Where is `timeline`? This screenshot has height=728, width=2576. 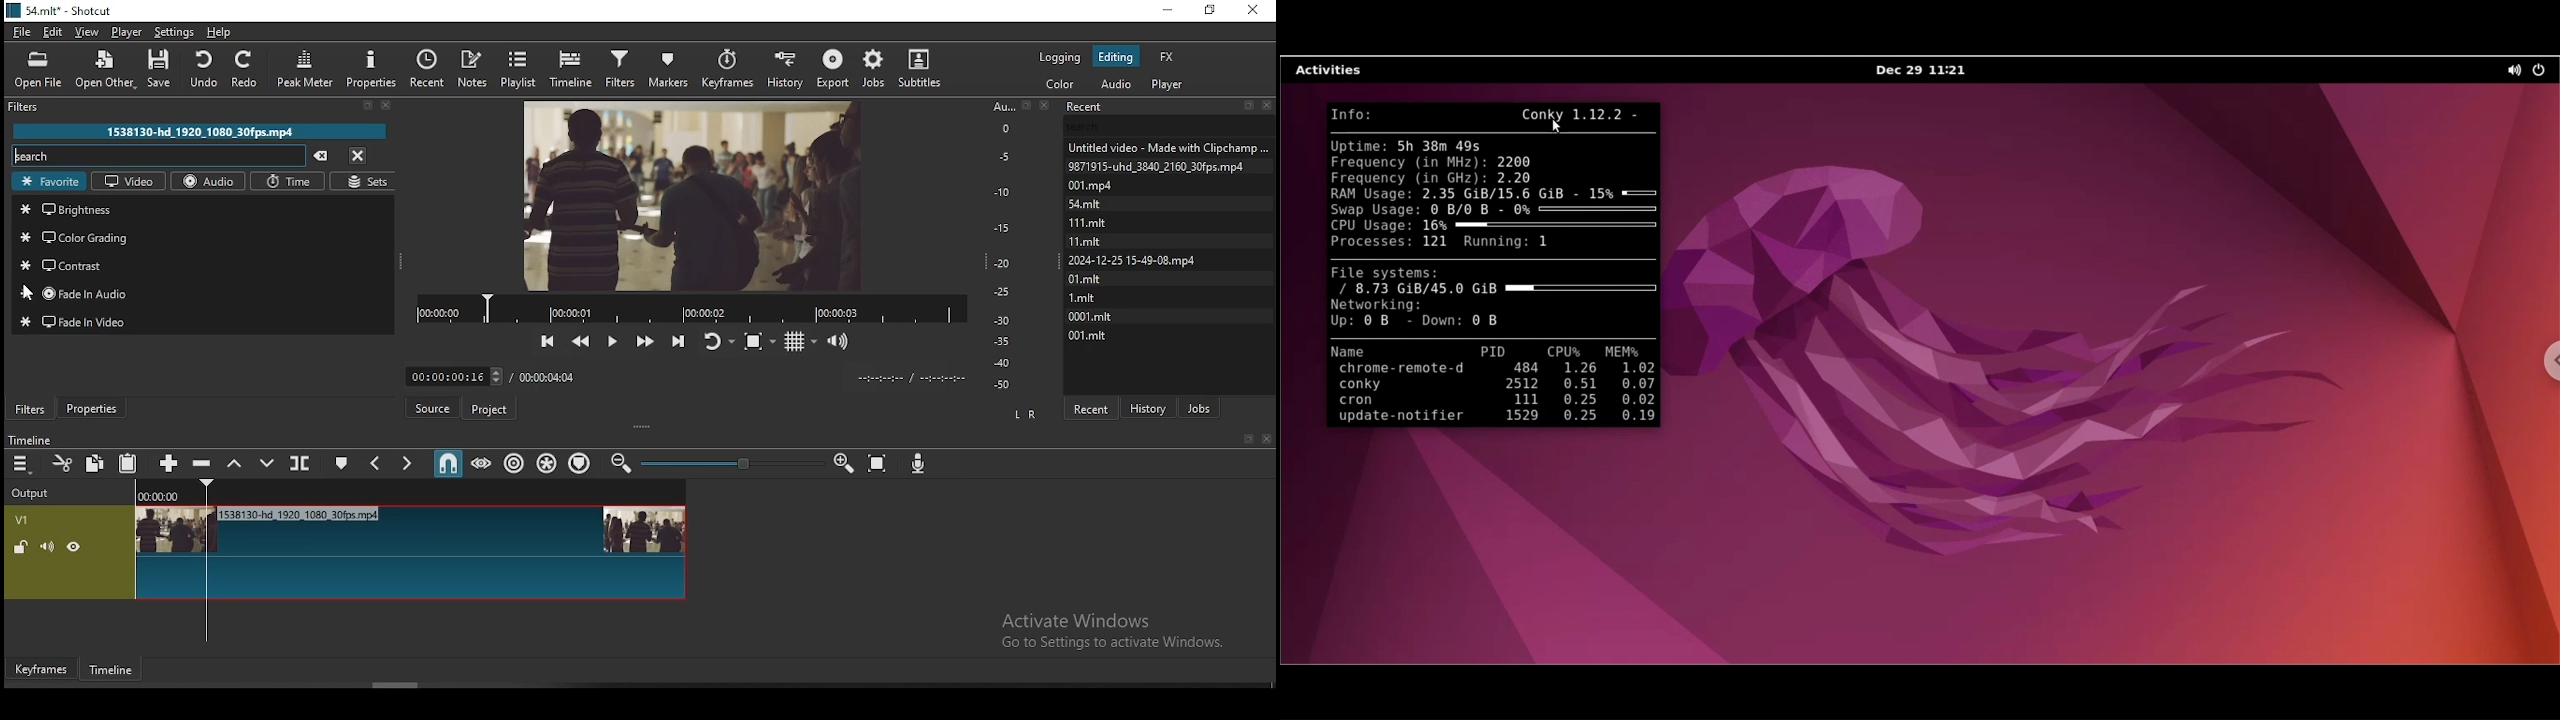
timeline is located at coordinates (28, 441).